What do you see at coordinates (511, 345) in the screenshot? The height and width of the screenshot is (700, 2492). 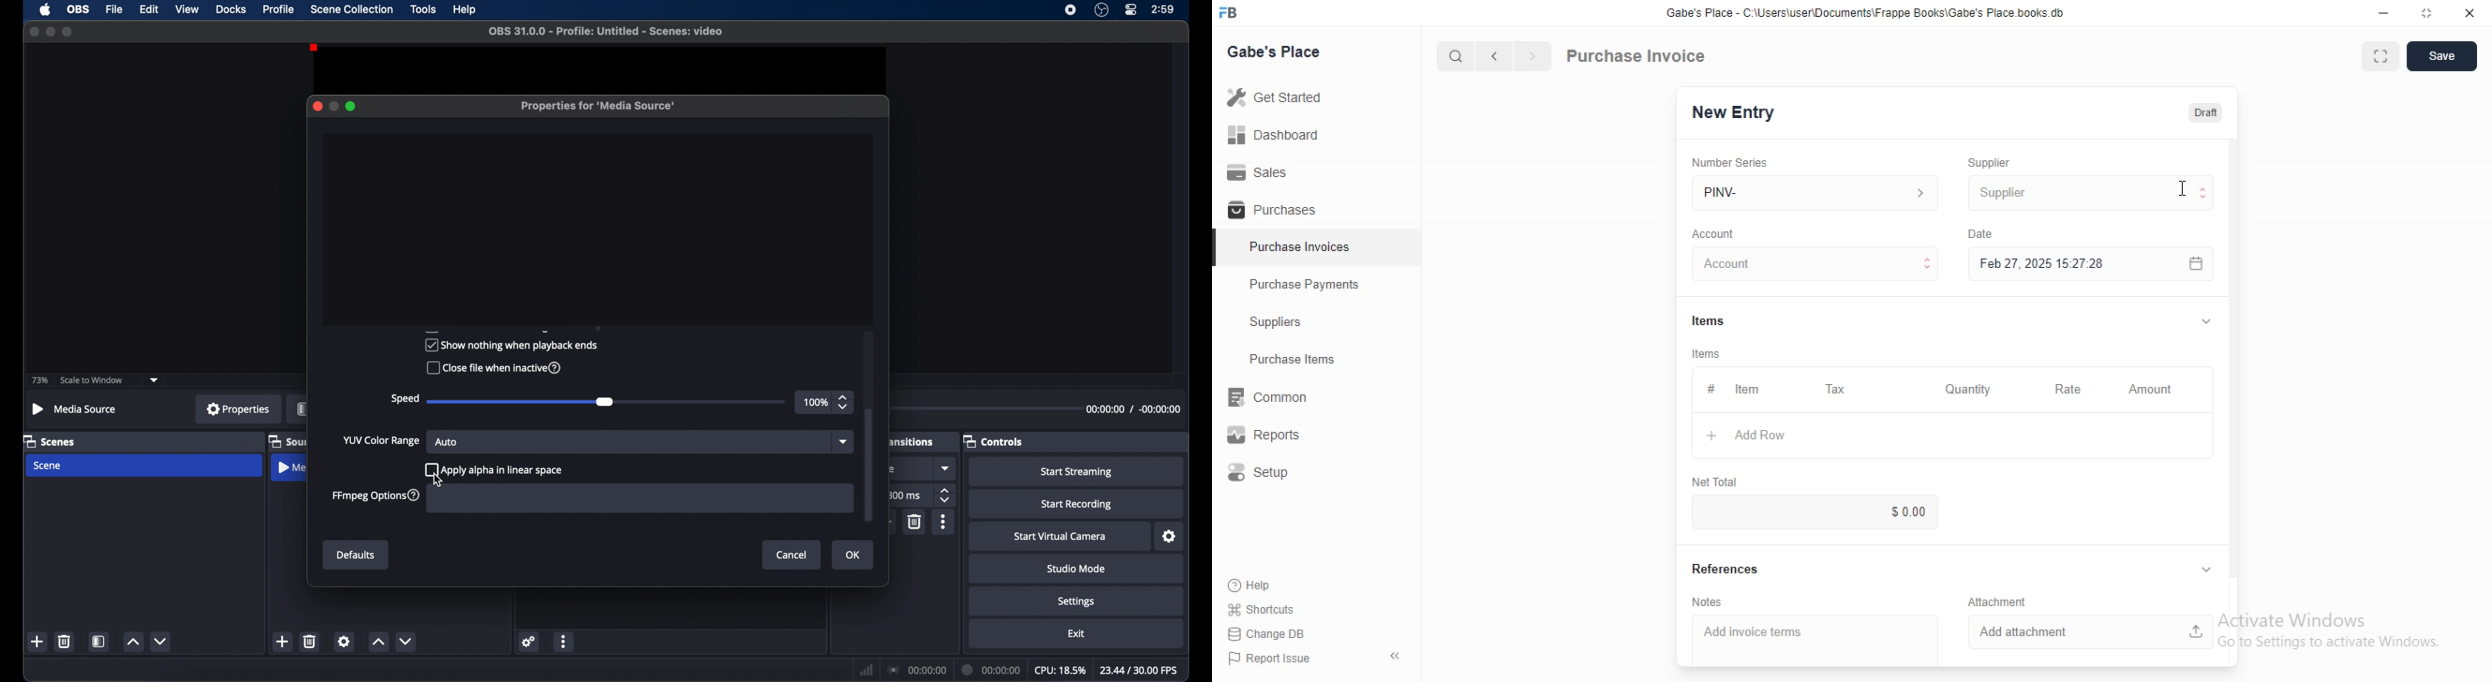 I see `show nothing when playback ends` at bounding box center [511, 345].